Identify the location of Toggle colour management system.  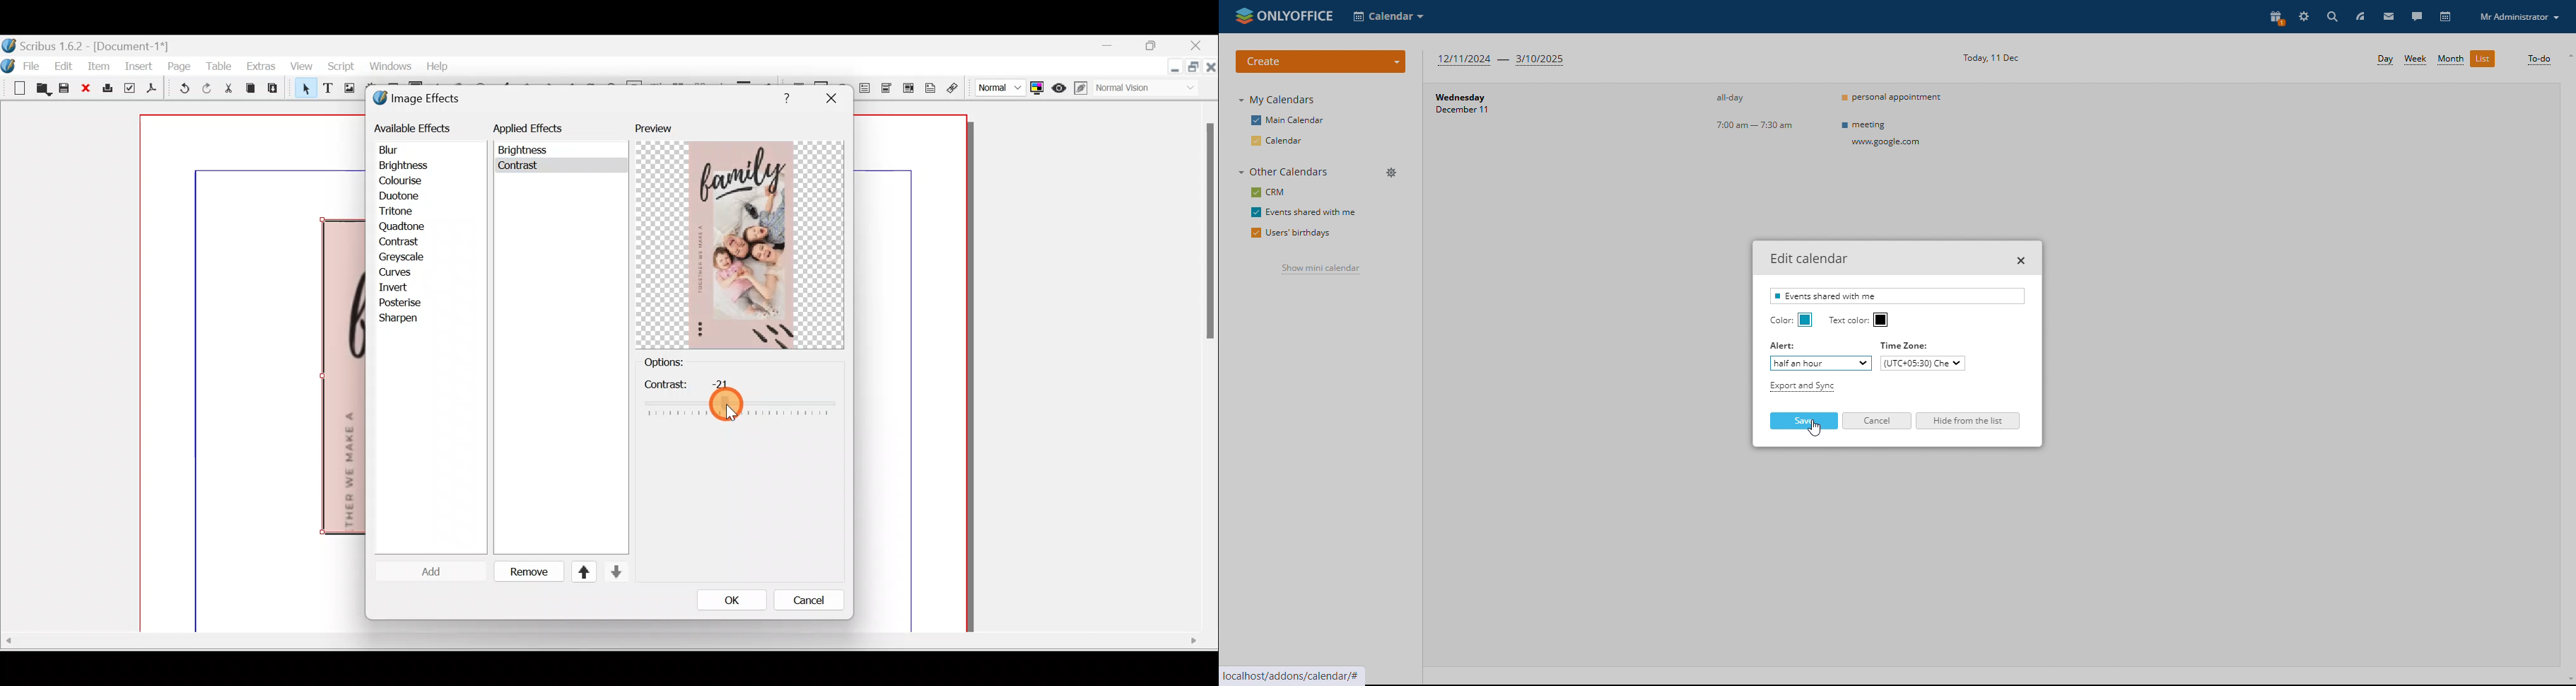
(1037, 85).